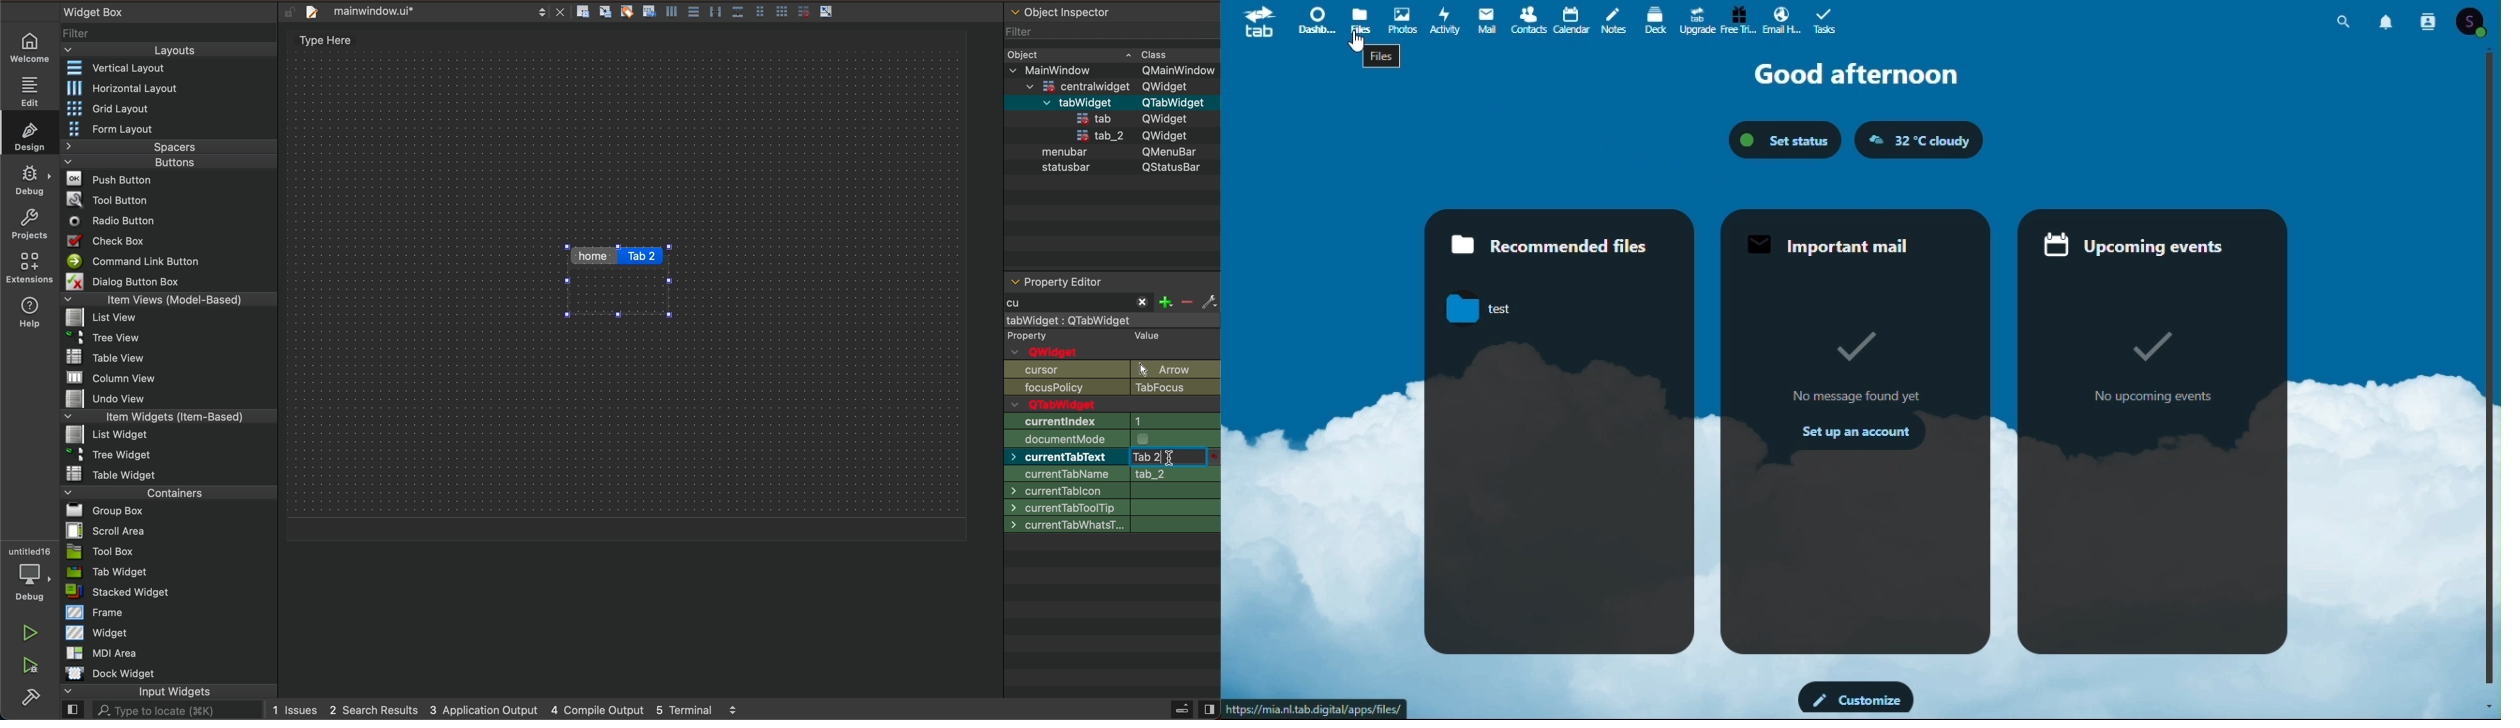 This screenshot has width=2520, height=728. Describe the element at coordinates (1780, 19) in the screenshot. I see `email hosting` at that location.